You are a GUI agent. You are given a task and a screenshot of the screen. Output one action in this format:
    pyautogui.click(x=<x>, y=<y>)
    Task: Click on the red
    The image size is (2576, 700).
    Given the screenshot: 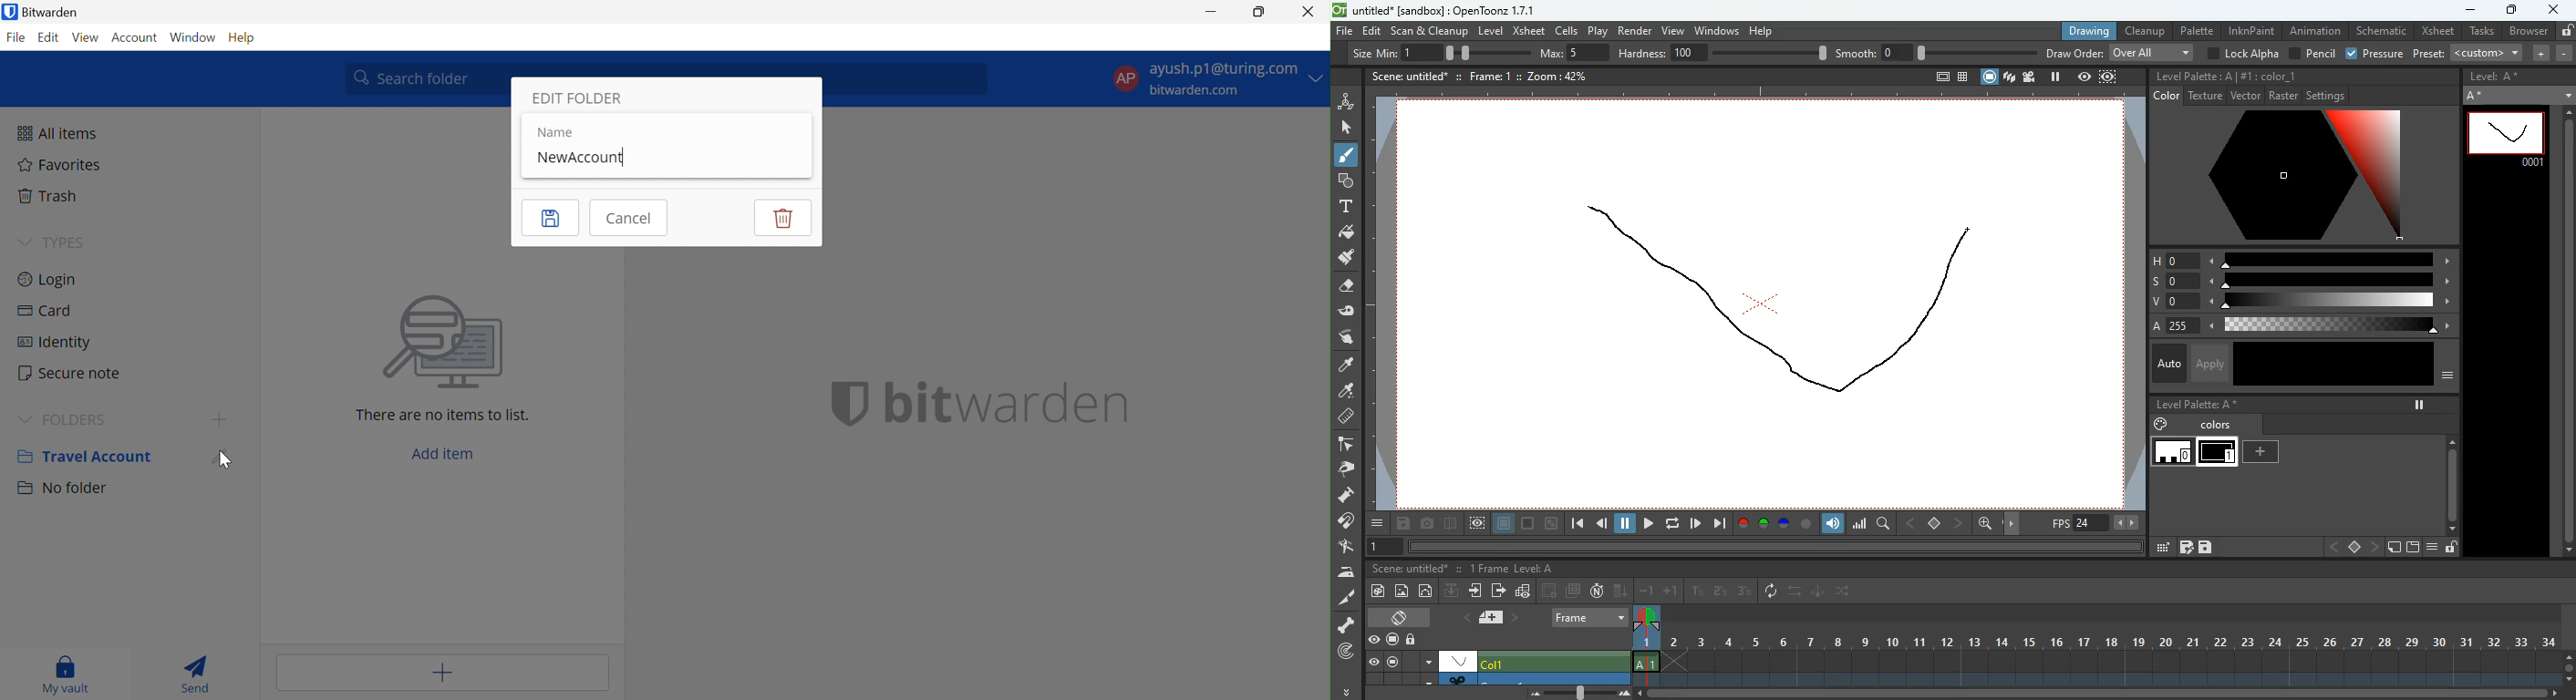 What is the action you would take?
    pyautogui.click(x=1743, y=524)
    